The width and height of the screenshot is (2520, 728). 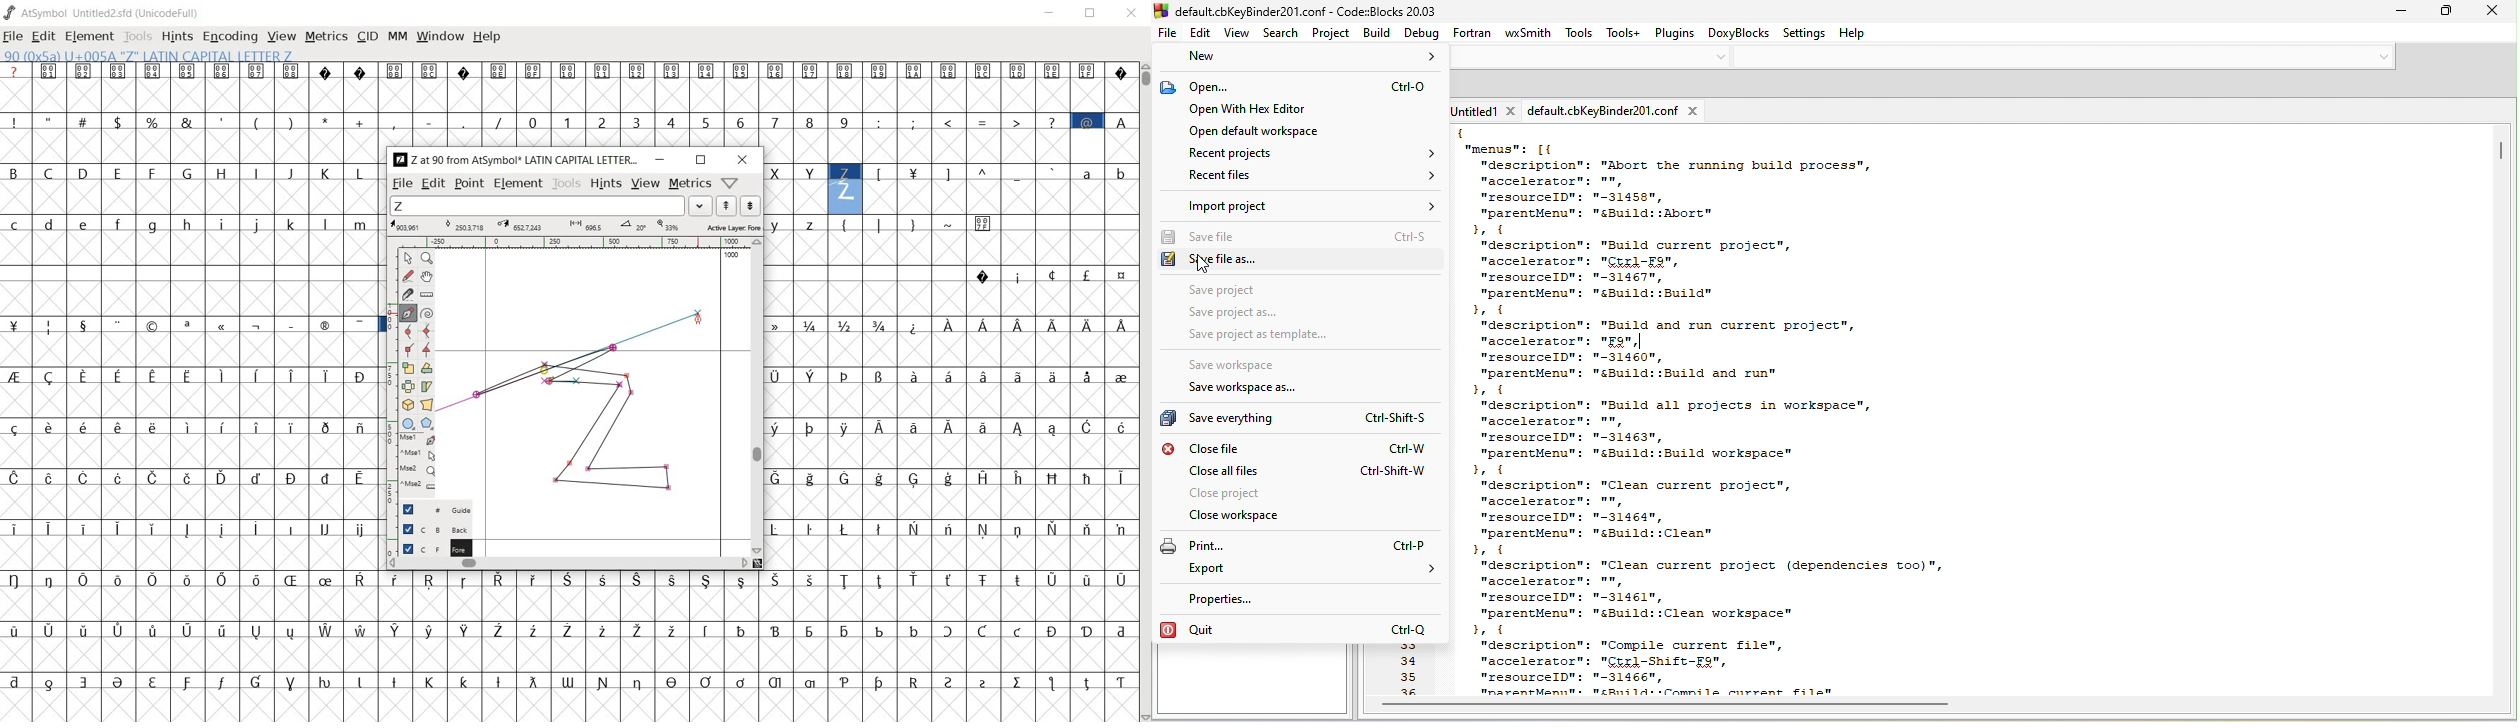 What do you see at coordinates (488, 37) in the screenshot?
I see `help` at bounding box center [488, 37].